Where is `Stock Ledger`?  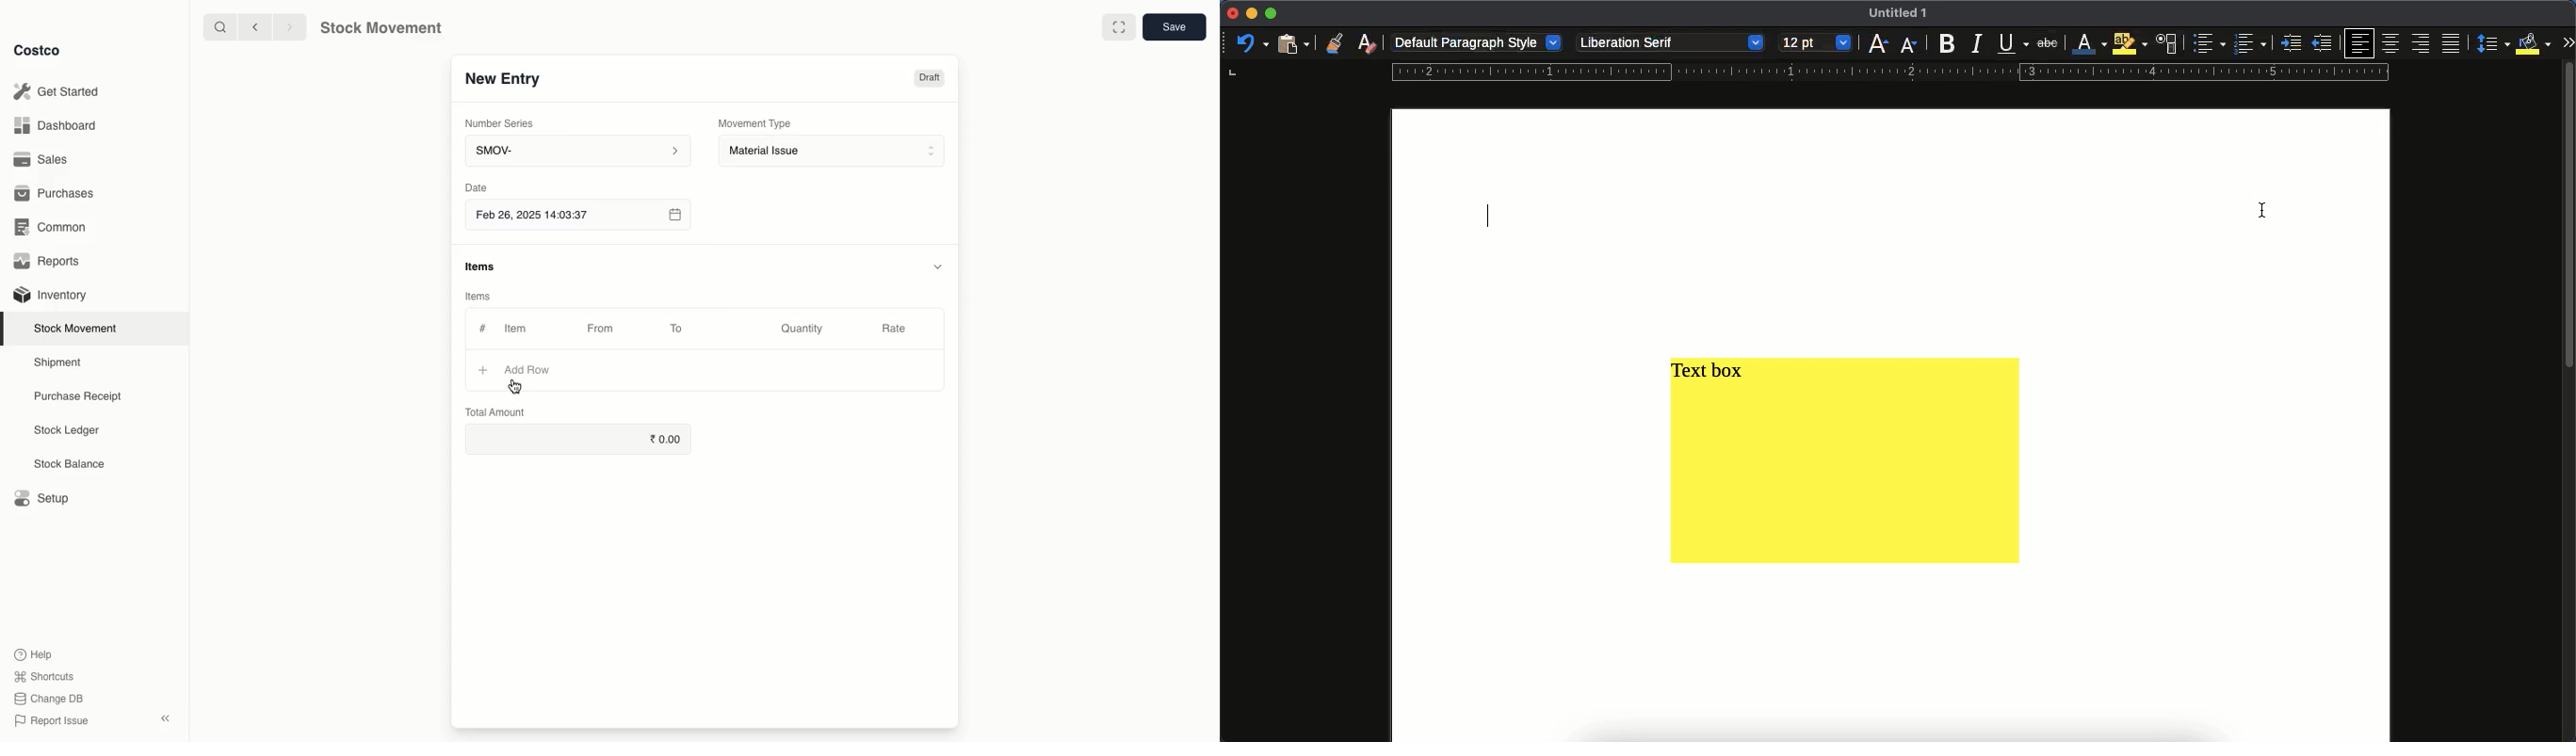 Stock Ledger is located at coordinates (67, 432).